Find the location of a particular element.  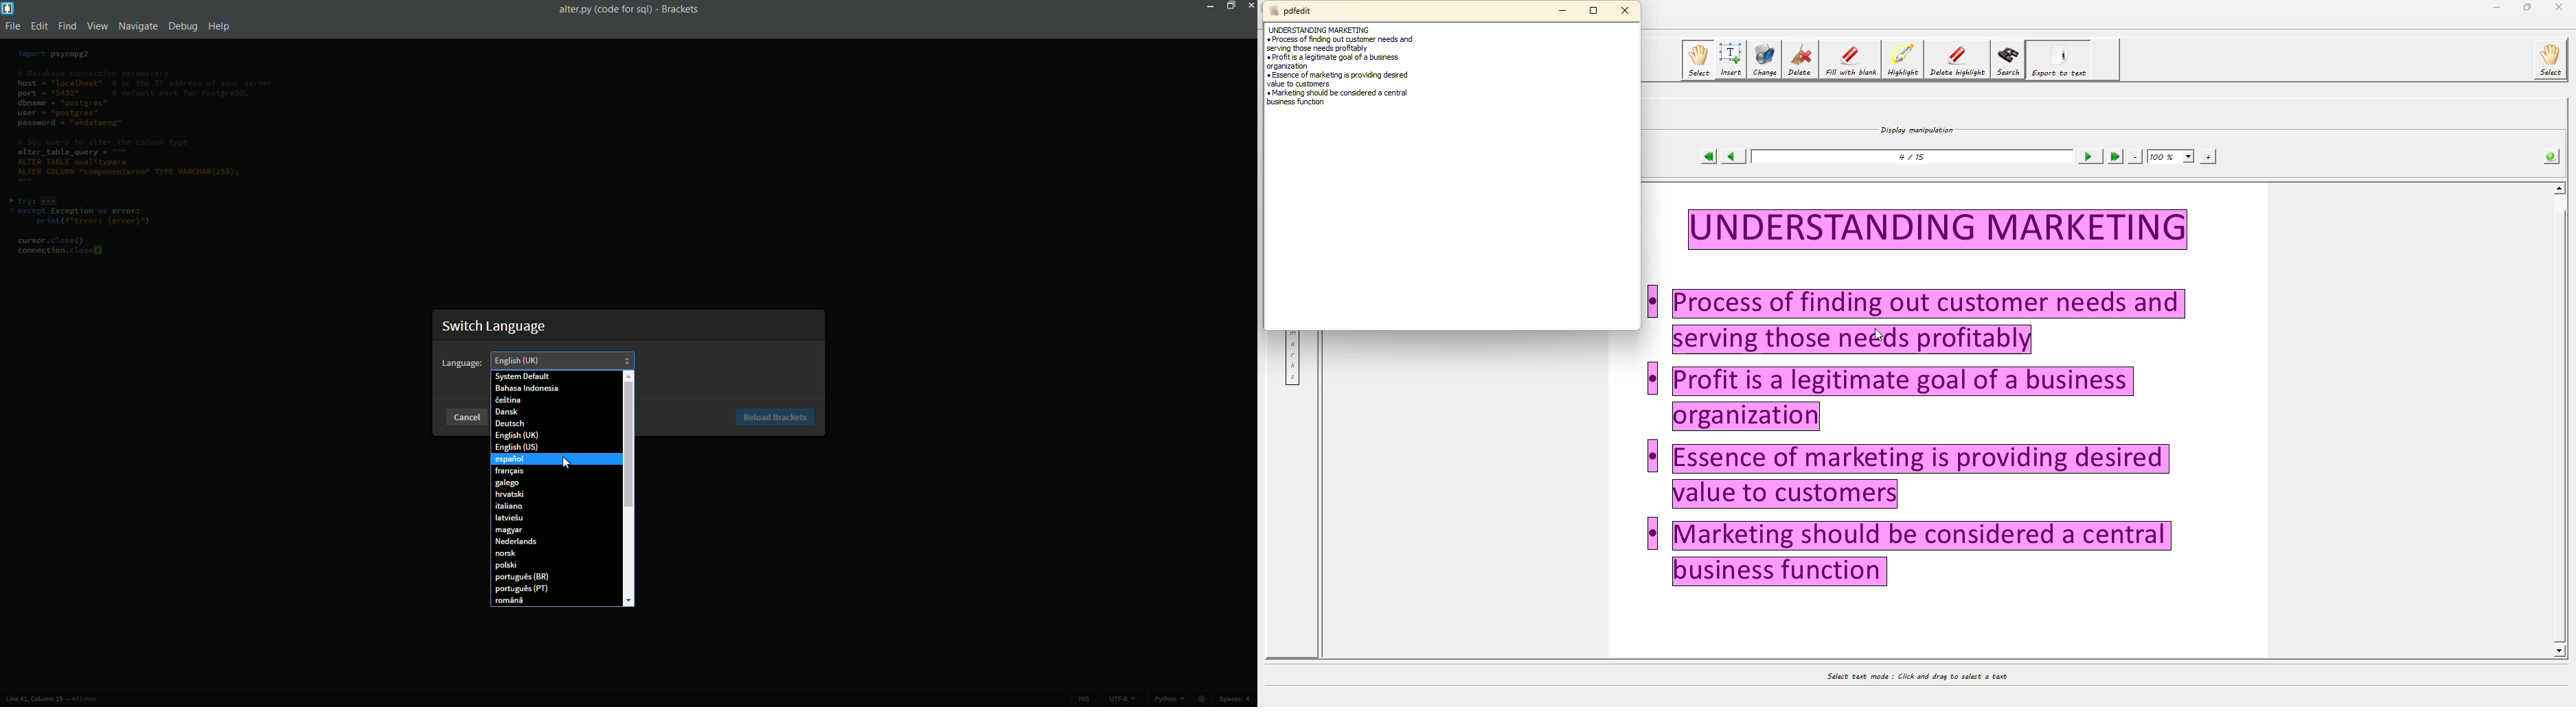

polski is located at coordinates (556, 566).